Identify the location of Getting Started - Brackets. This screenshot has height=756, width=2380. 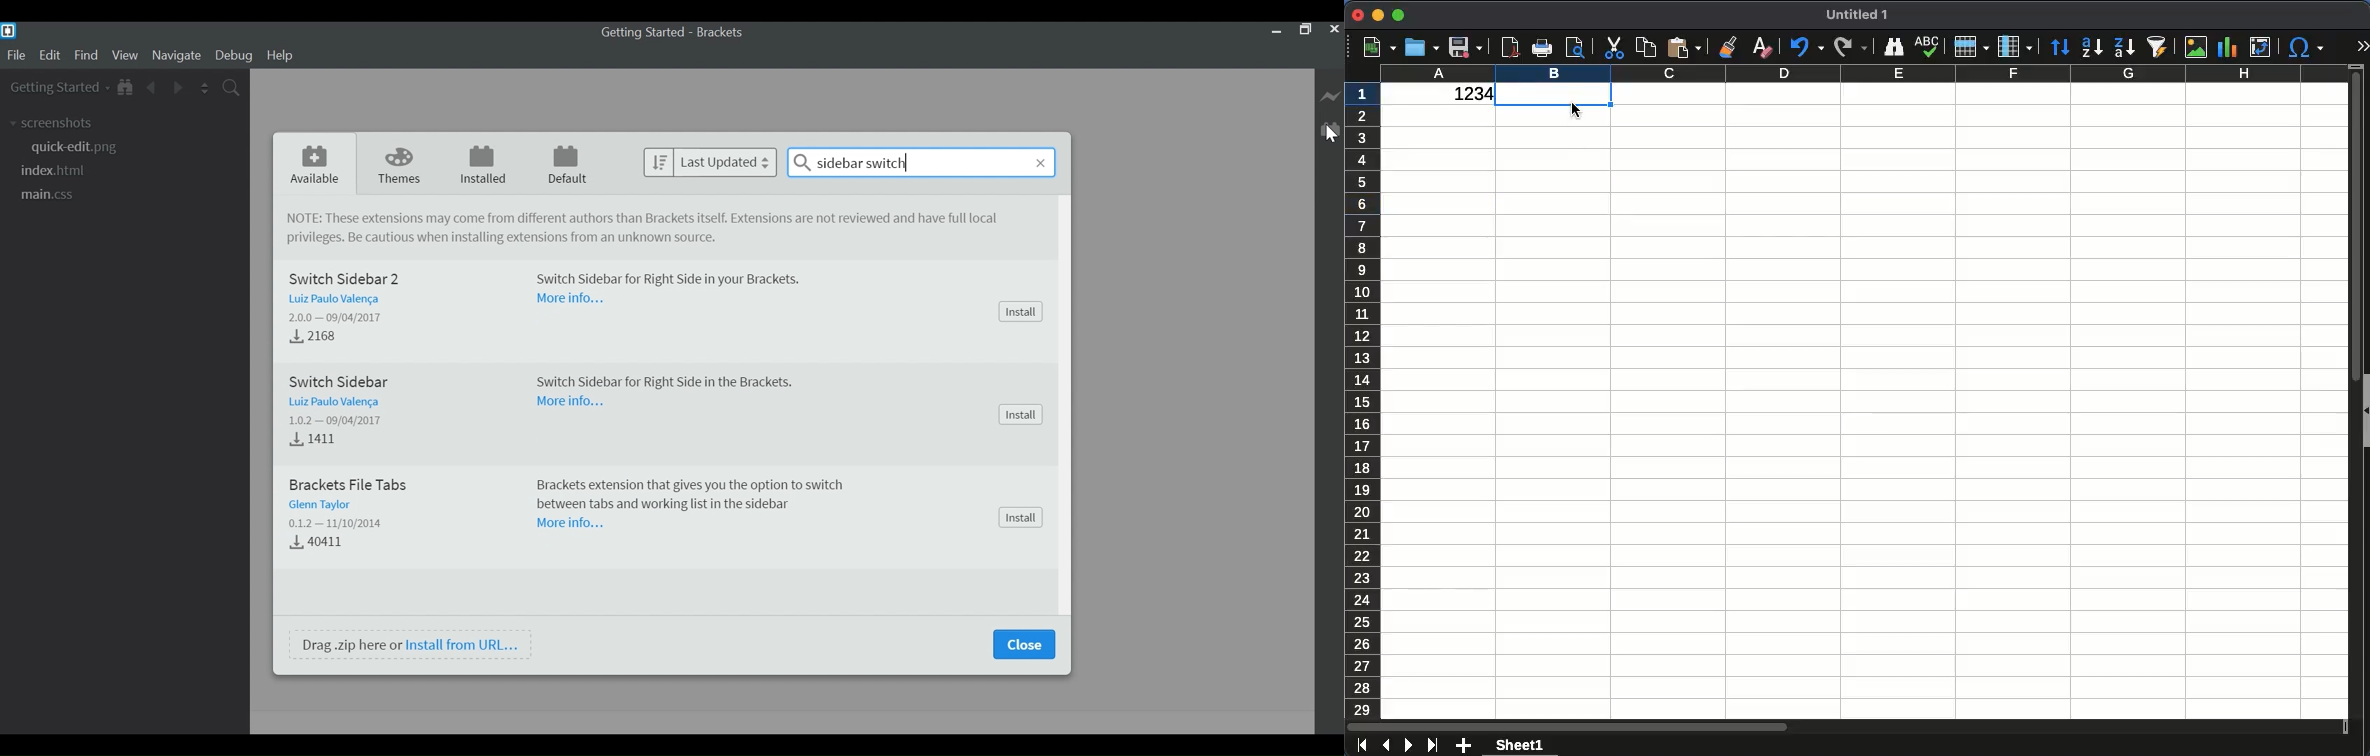
(668, 32).